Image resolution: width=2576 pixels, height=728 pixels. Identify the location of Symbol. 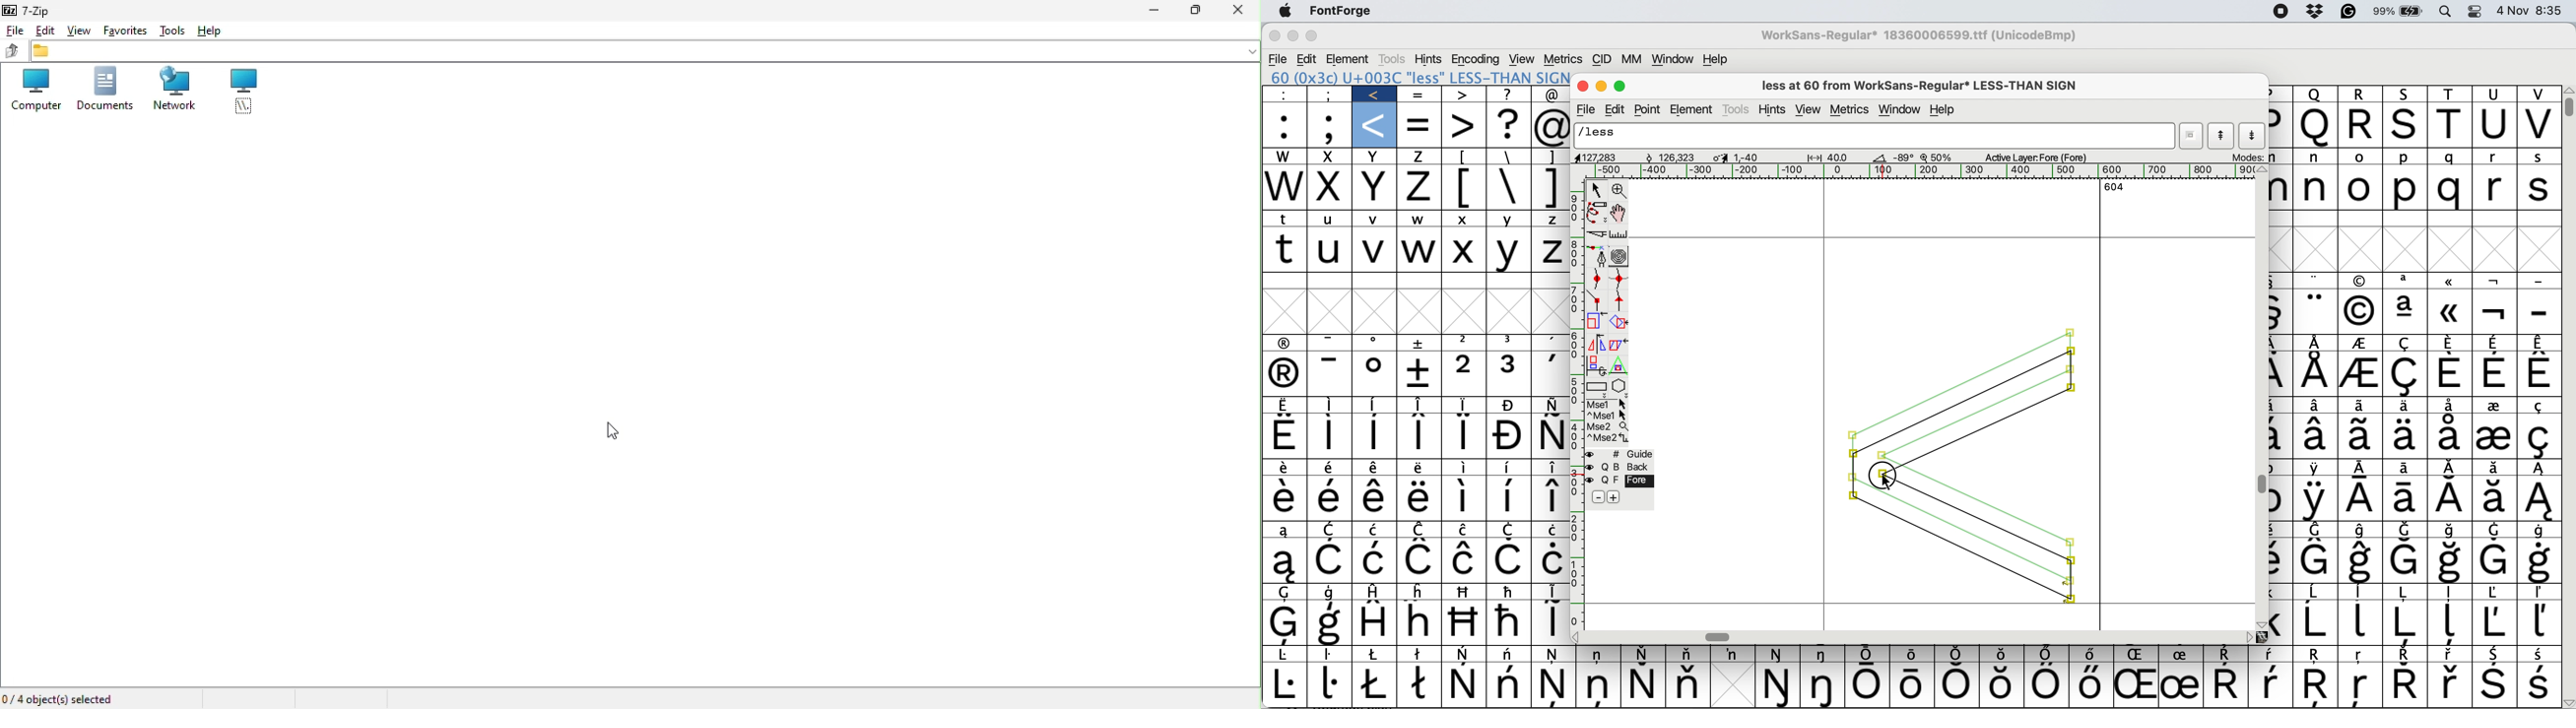
(2539, 563).